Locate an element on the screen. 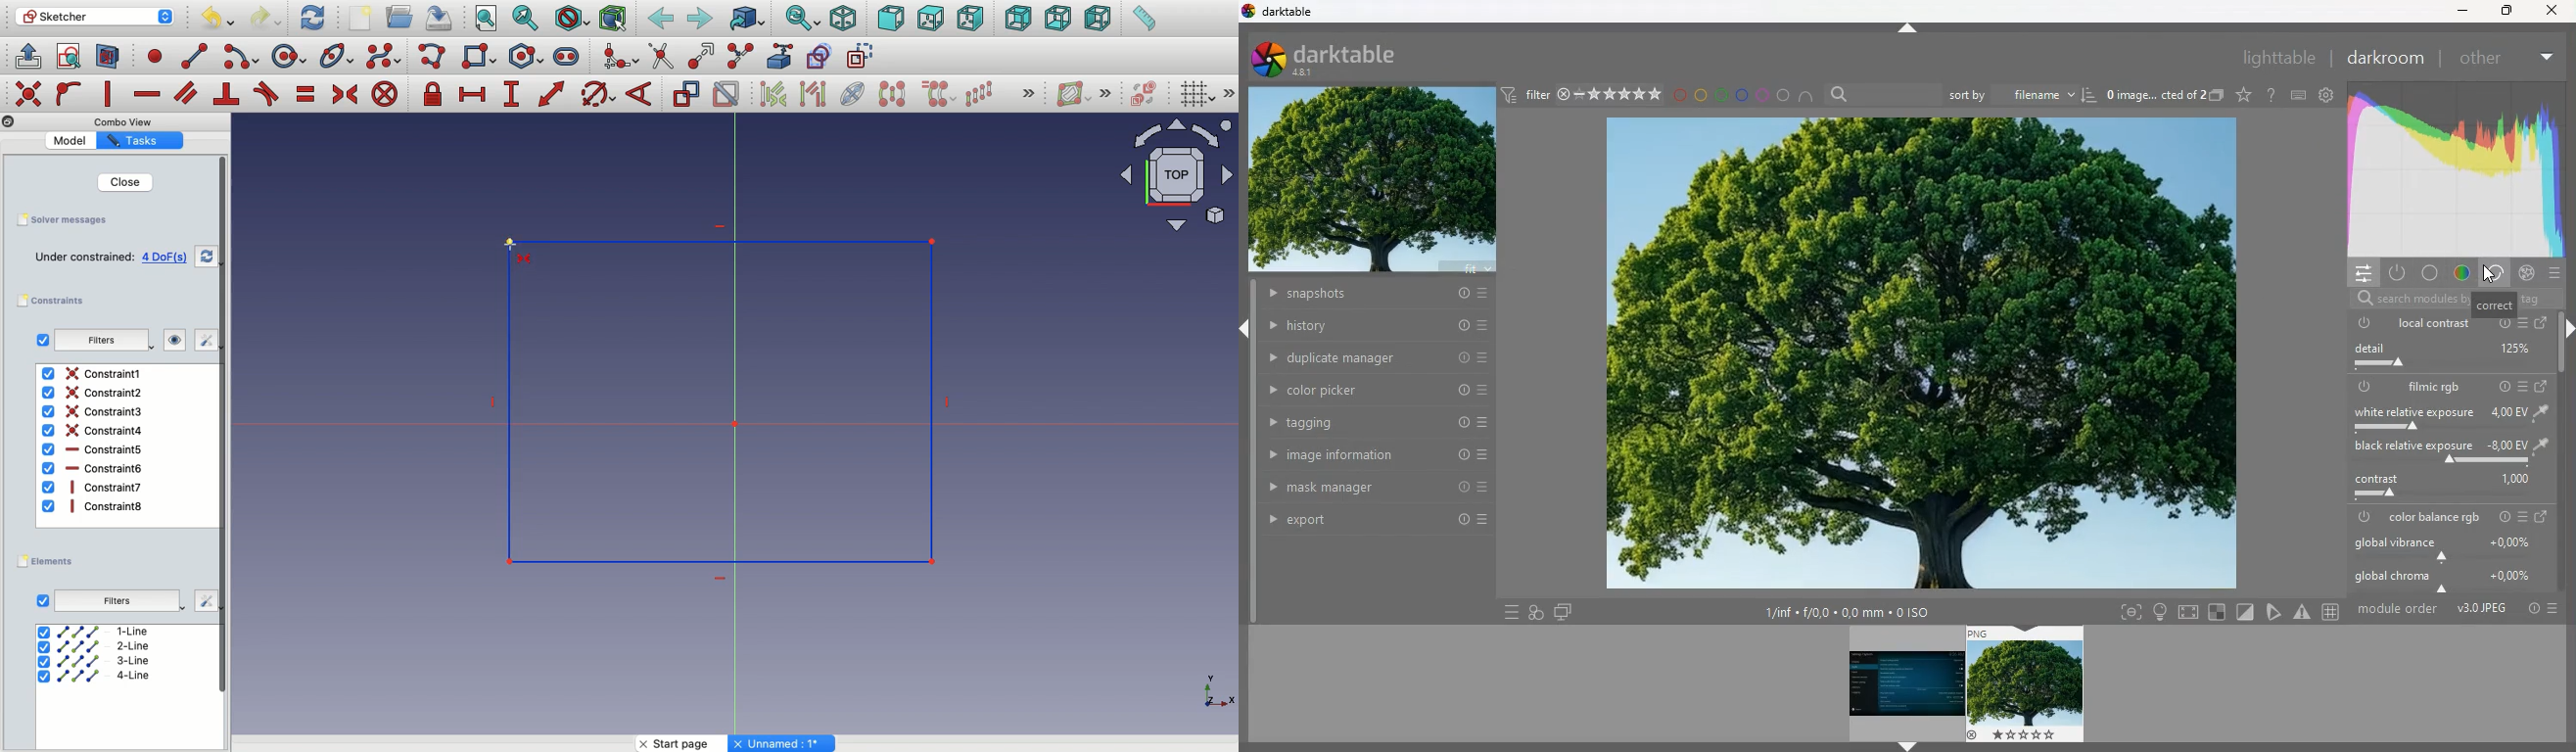 The width and height of the screenshot is (2576, 756). tag is located at coordinates (2272, 611).